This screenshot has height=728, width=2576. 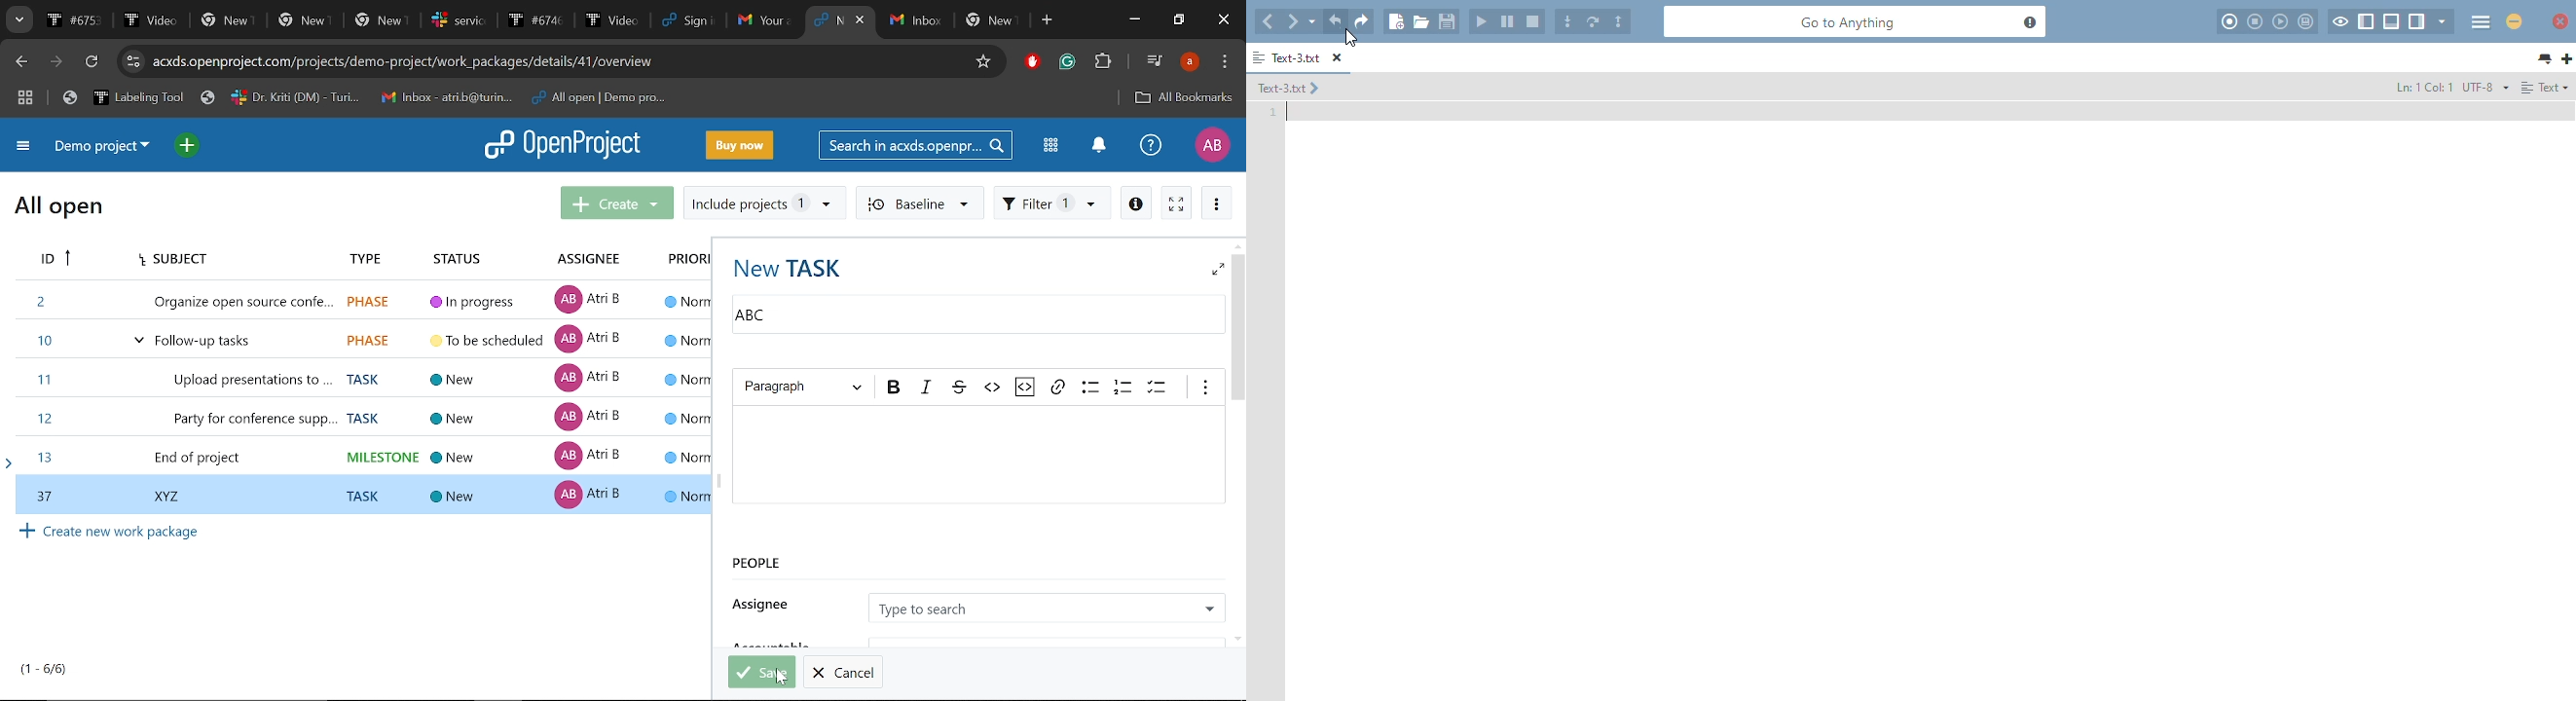 I want to click on Tab group, so click(x=26, y=99).